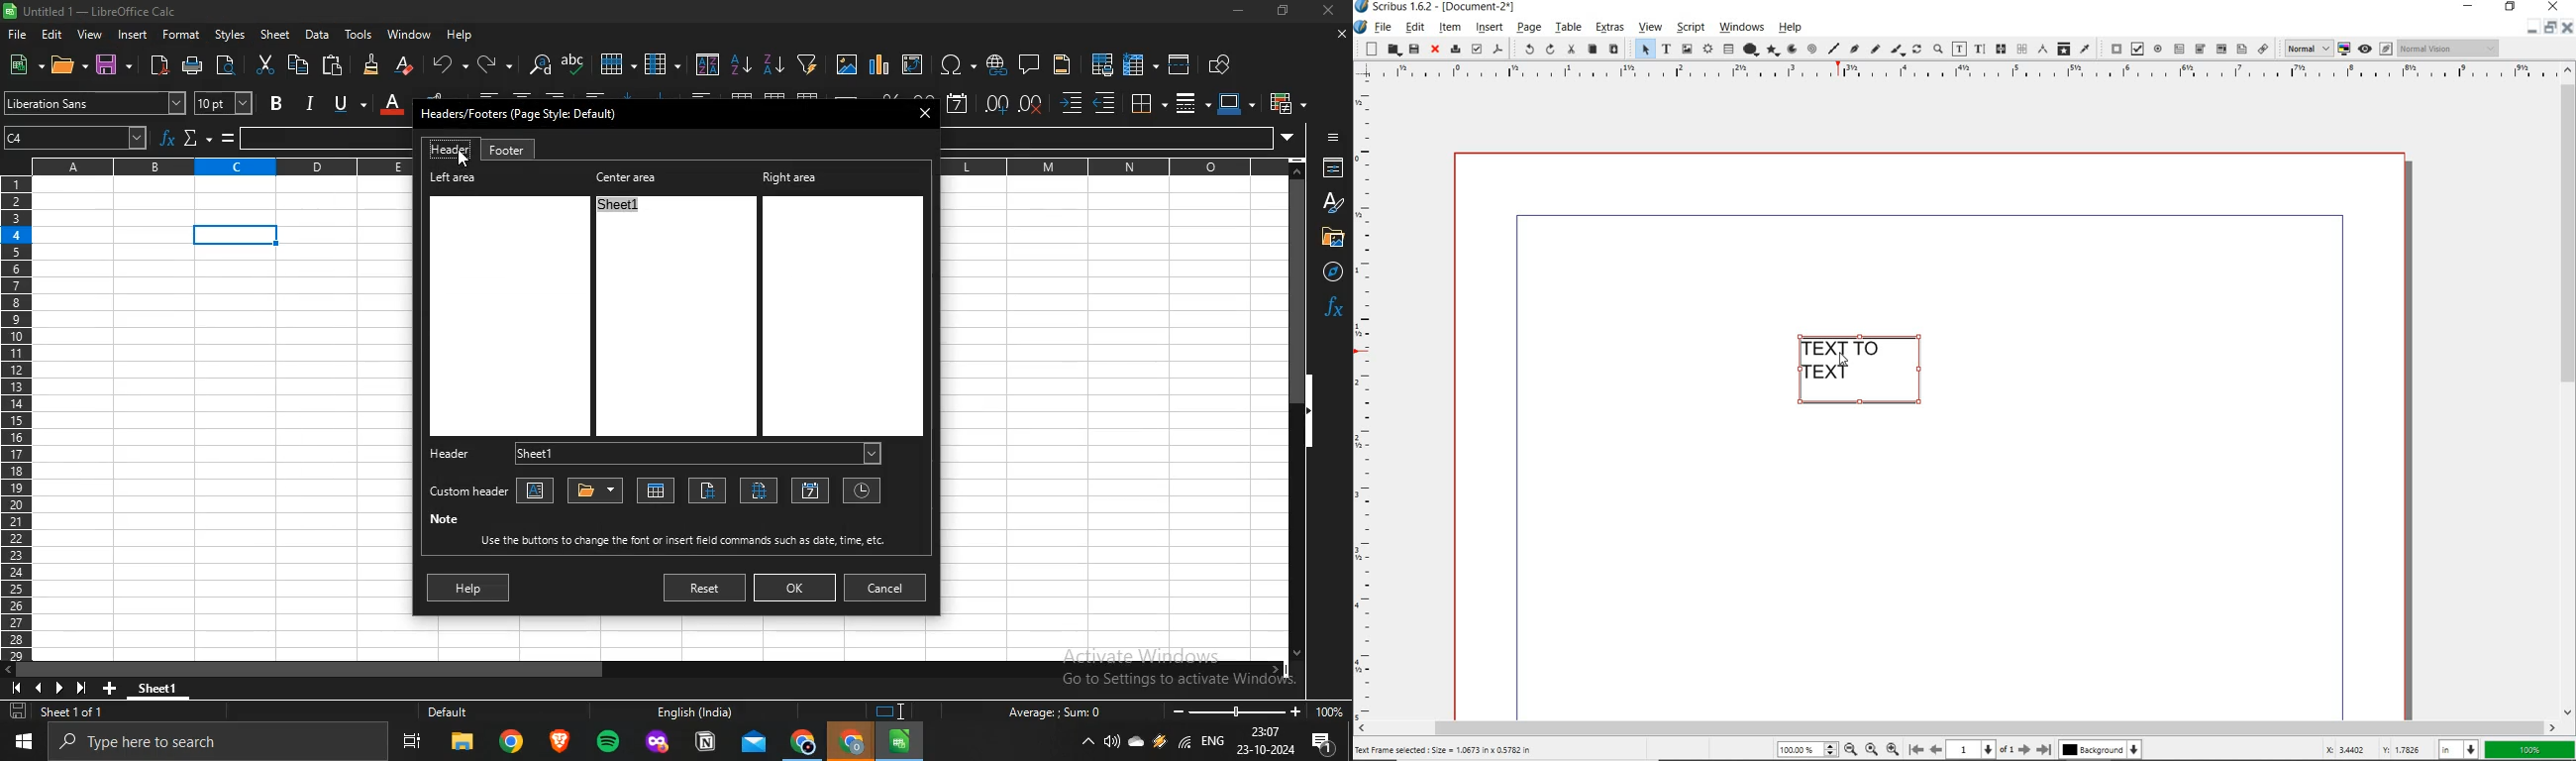 This screenshot has height=784, width=2576. What do you see at coordinates (370, 65) in the screenshot?
I see `clone formatting` at bounding box center [370, 65].